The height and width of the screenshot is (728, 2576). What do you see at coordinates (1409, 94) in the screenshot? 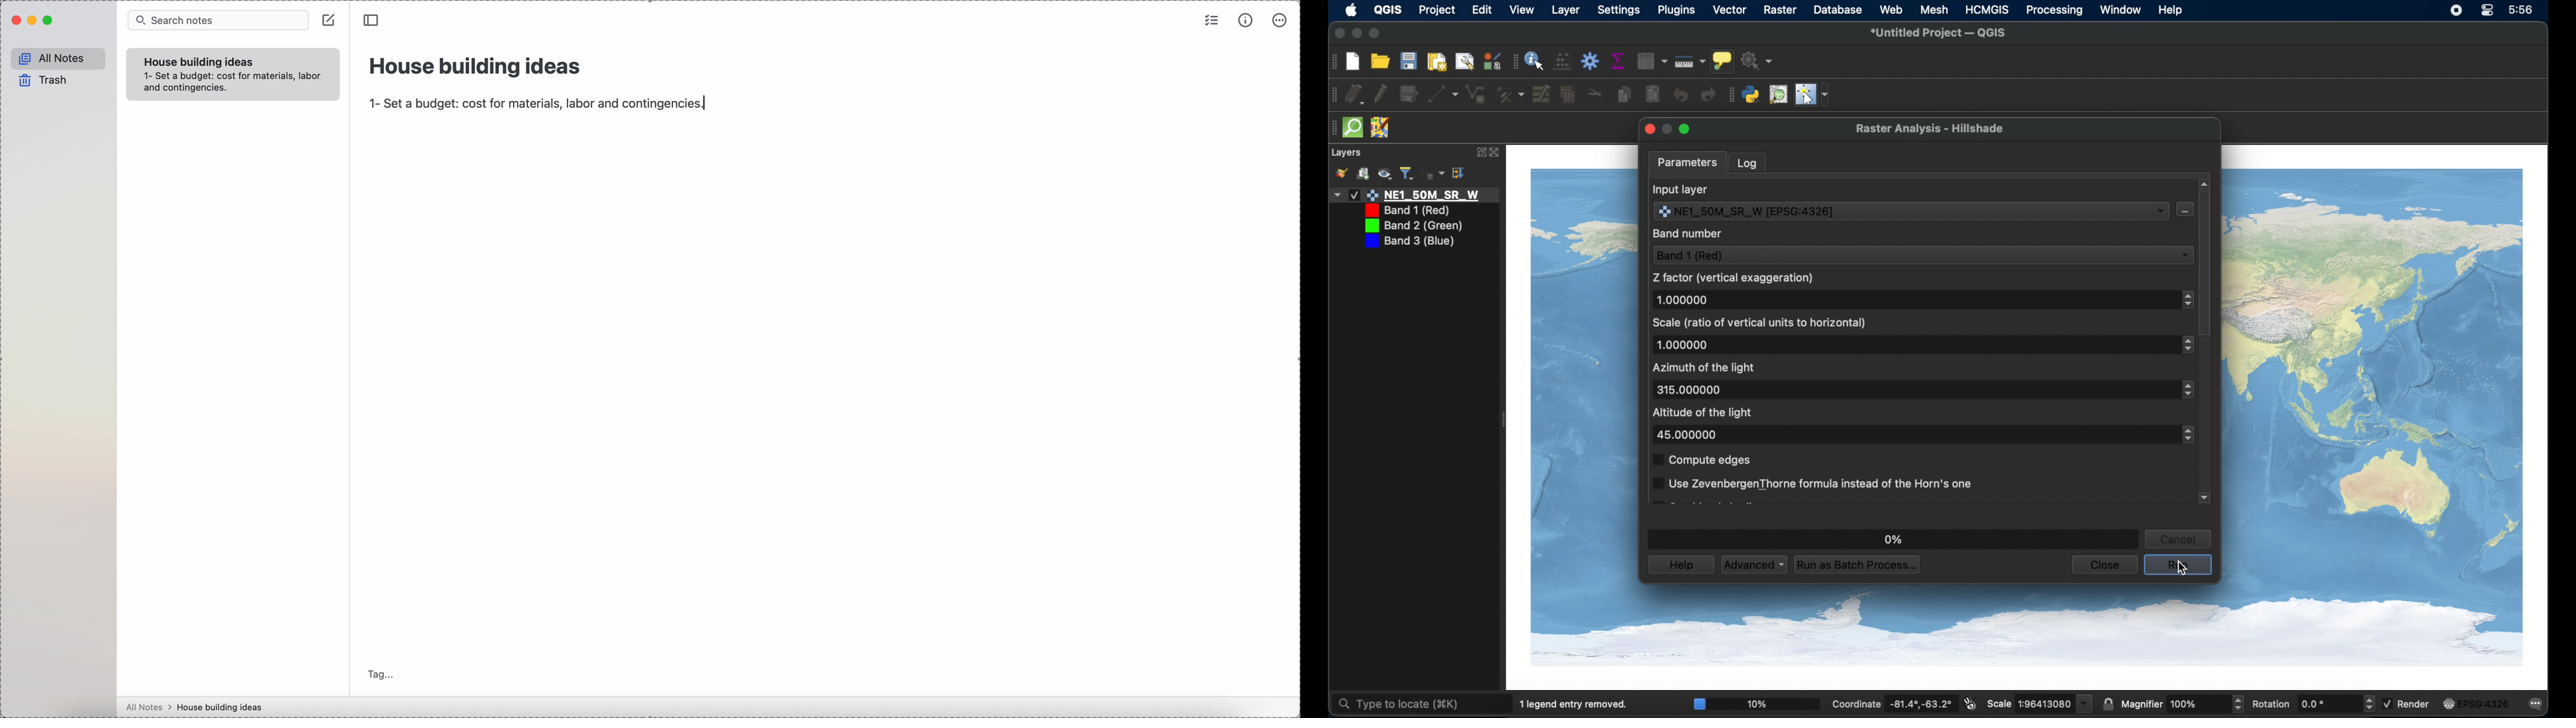
I see `save edits` at bounding box center [1409, 94].